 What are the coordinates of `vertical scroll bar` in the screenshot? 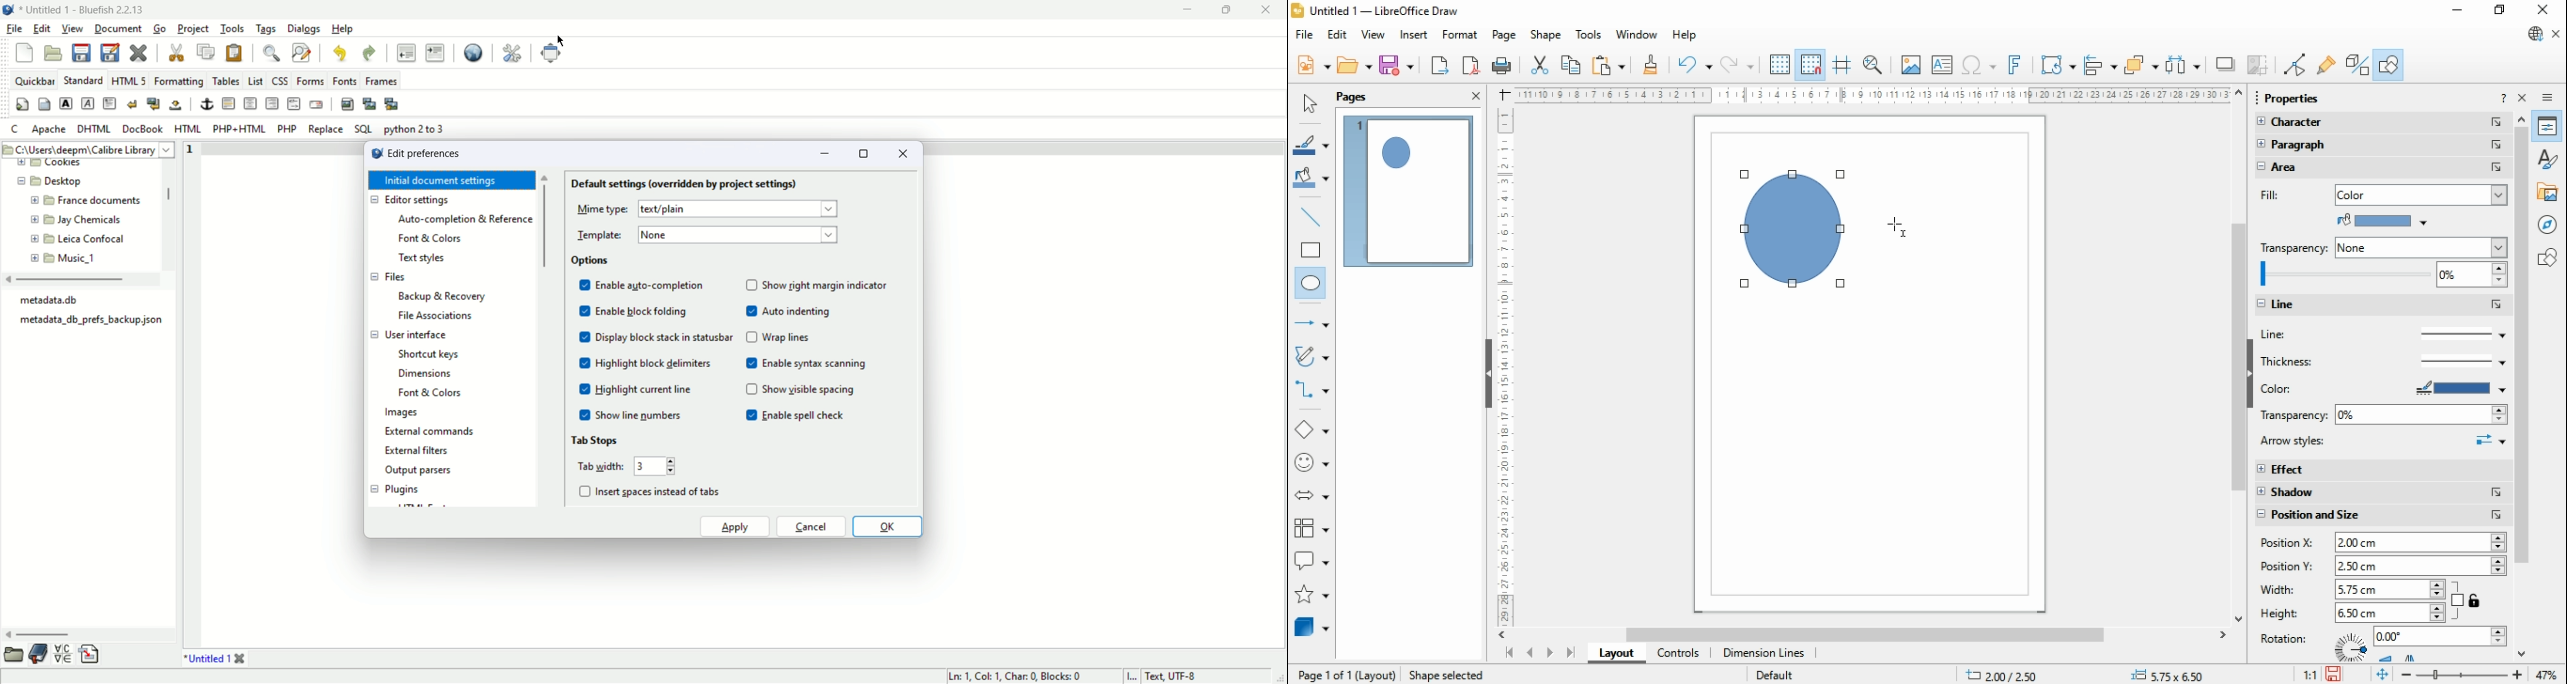 It's located at (546, 223).